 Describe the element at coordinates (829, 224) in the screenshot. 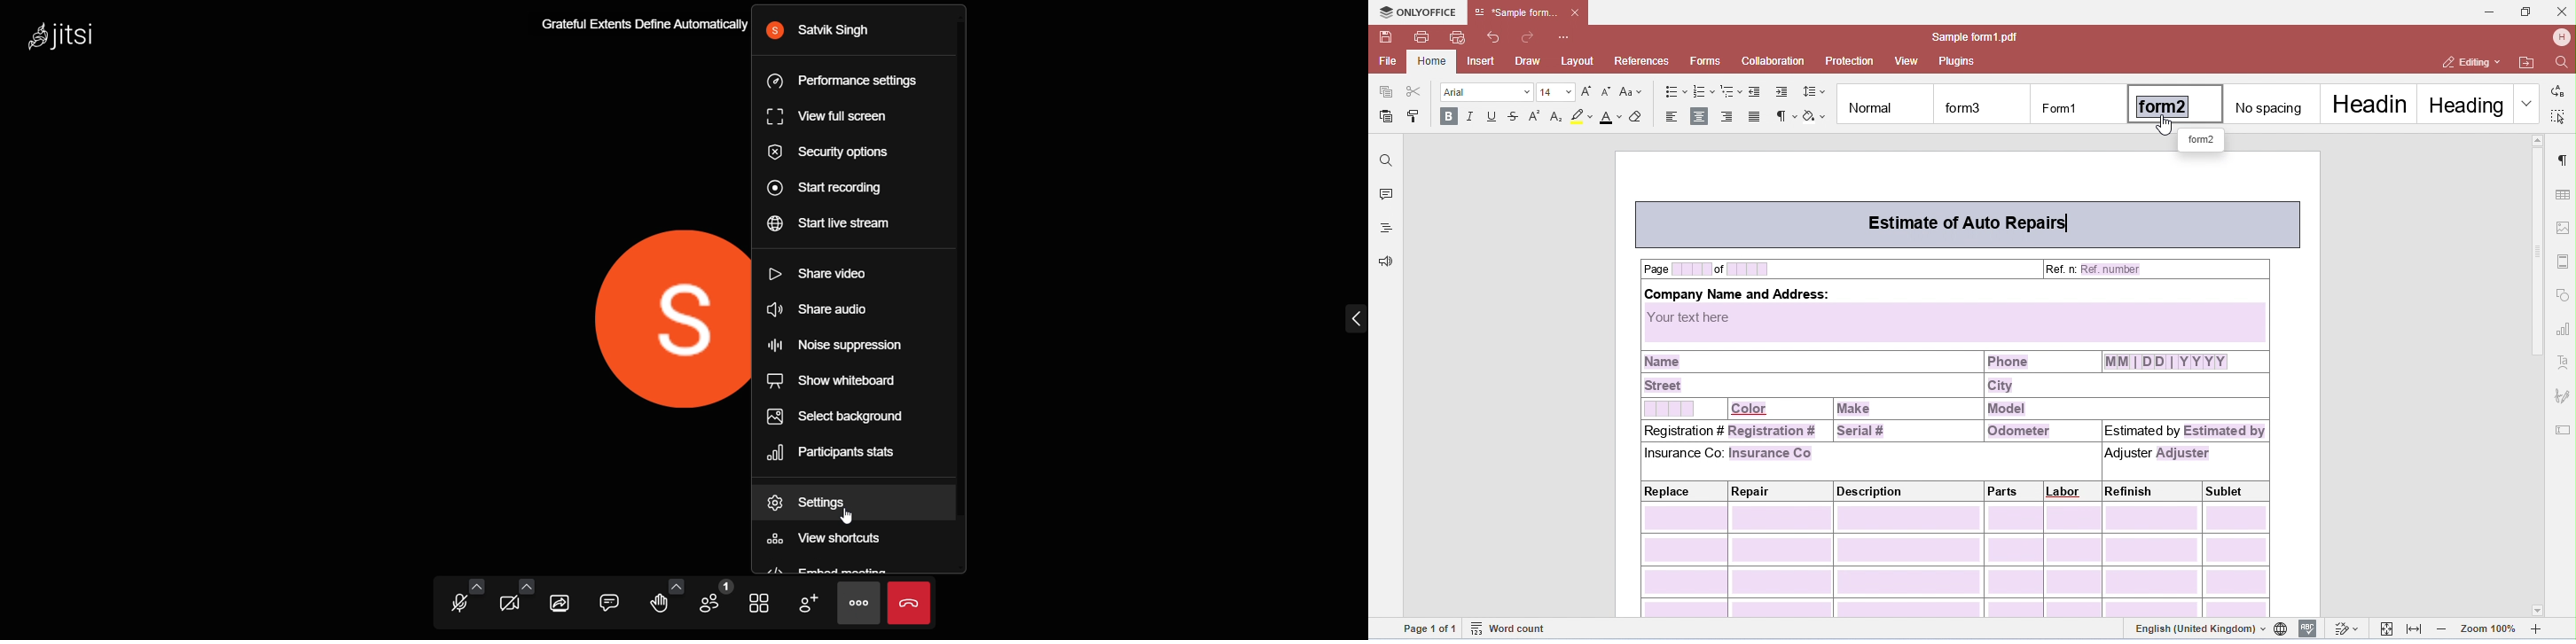

I see `start live stream` at that location.